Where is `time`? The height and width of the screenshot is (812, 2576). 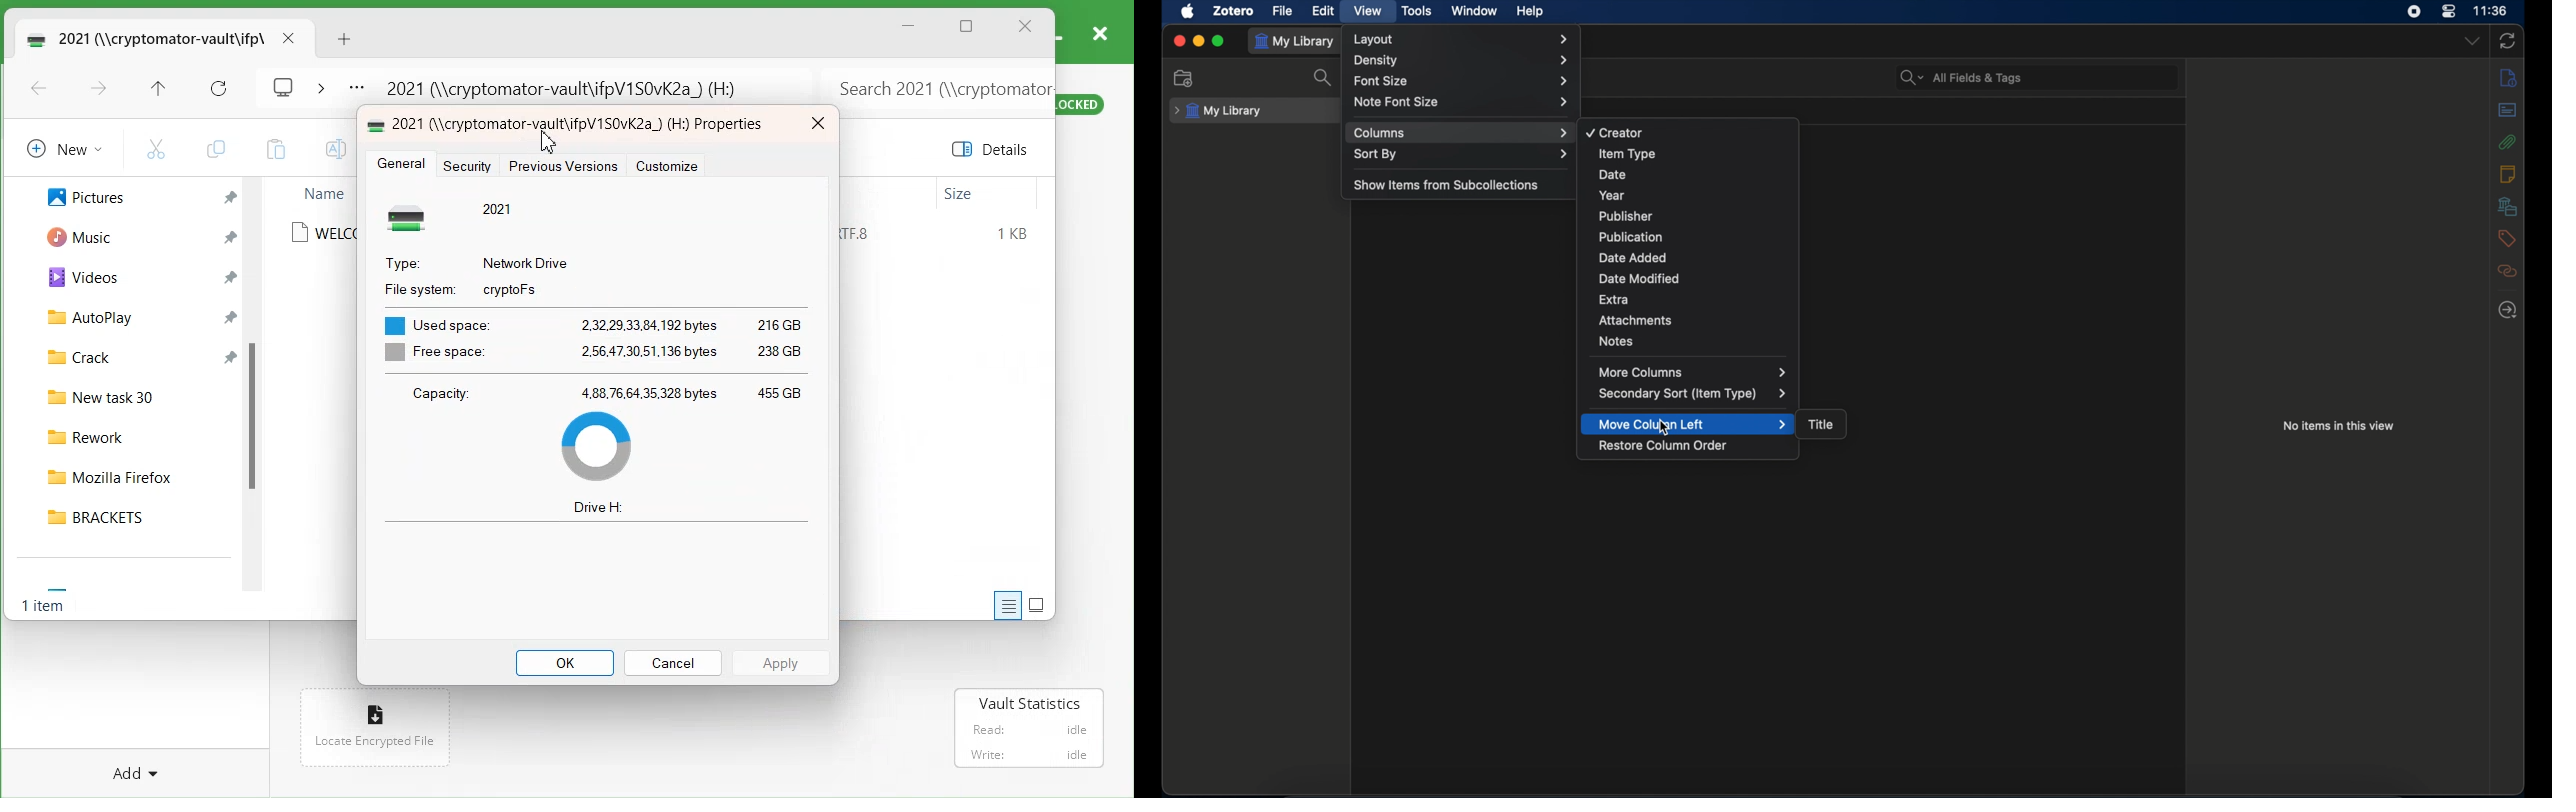 time is located at coordinates (2492, 11).